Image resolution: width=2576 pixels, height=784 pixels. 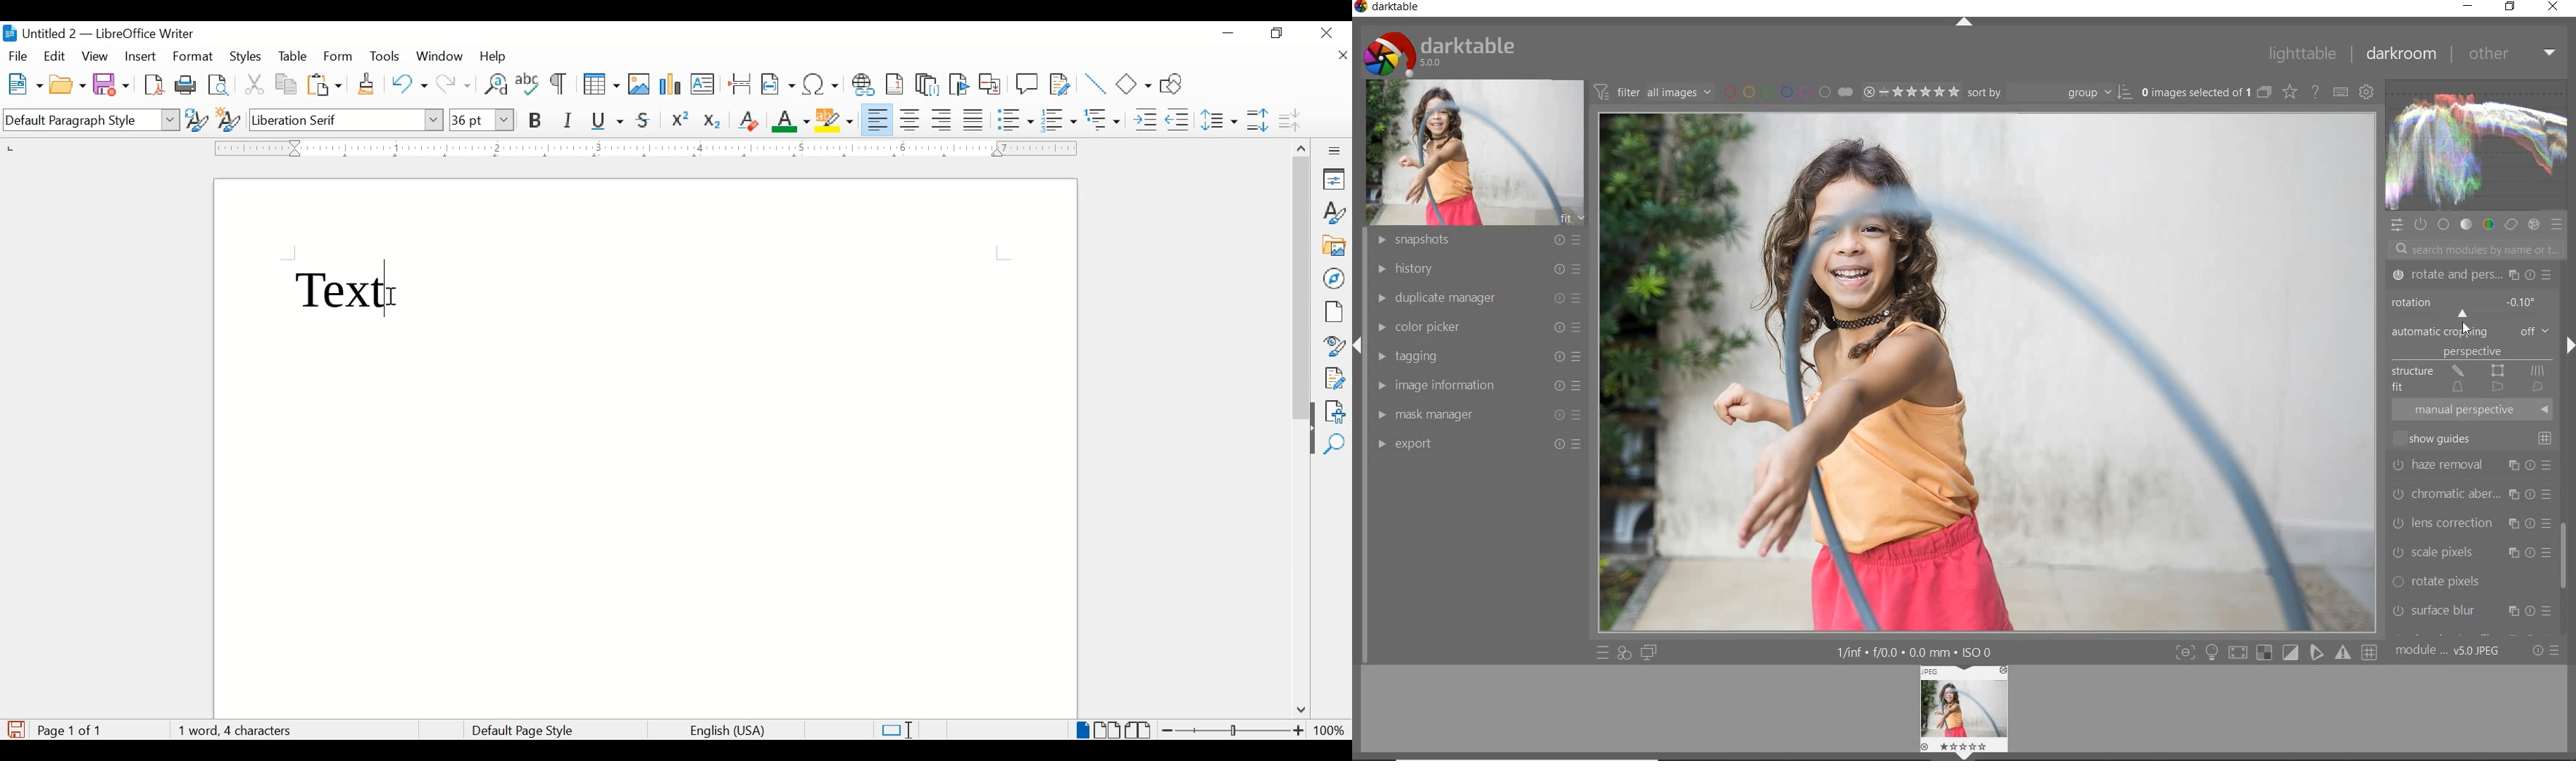 What do you see at coordinates (2196, 93) in the screenshot?
I see `selected images` at bounding box center [2196, 93].